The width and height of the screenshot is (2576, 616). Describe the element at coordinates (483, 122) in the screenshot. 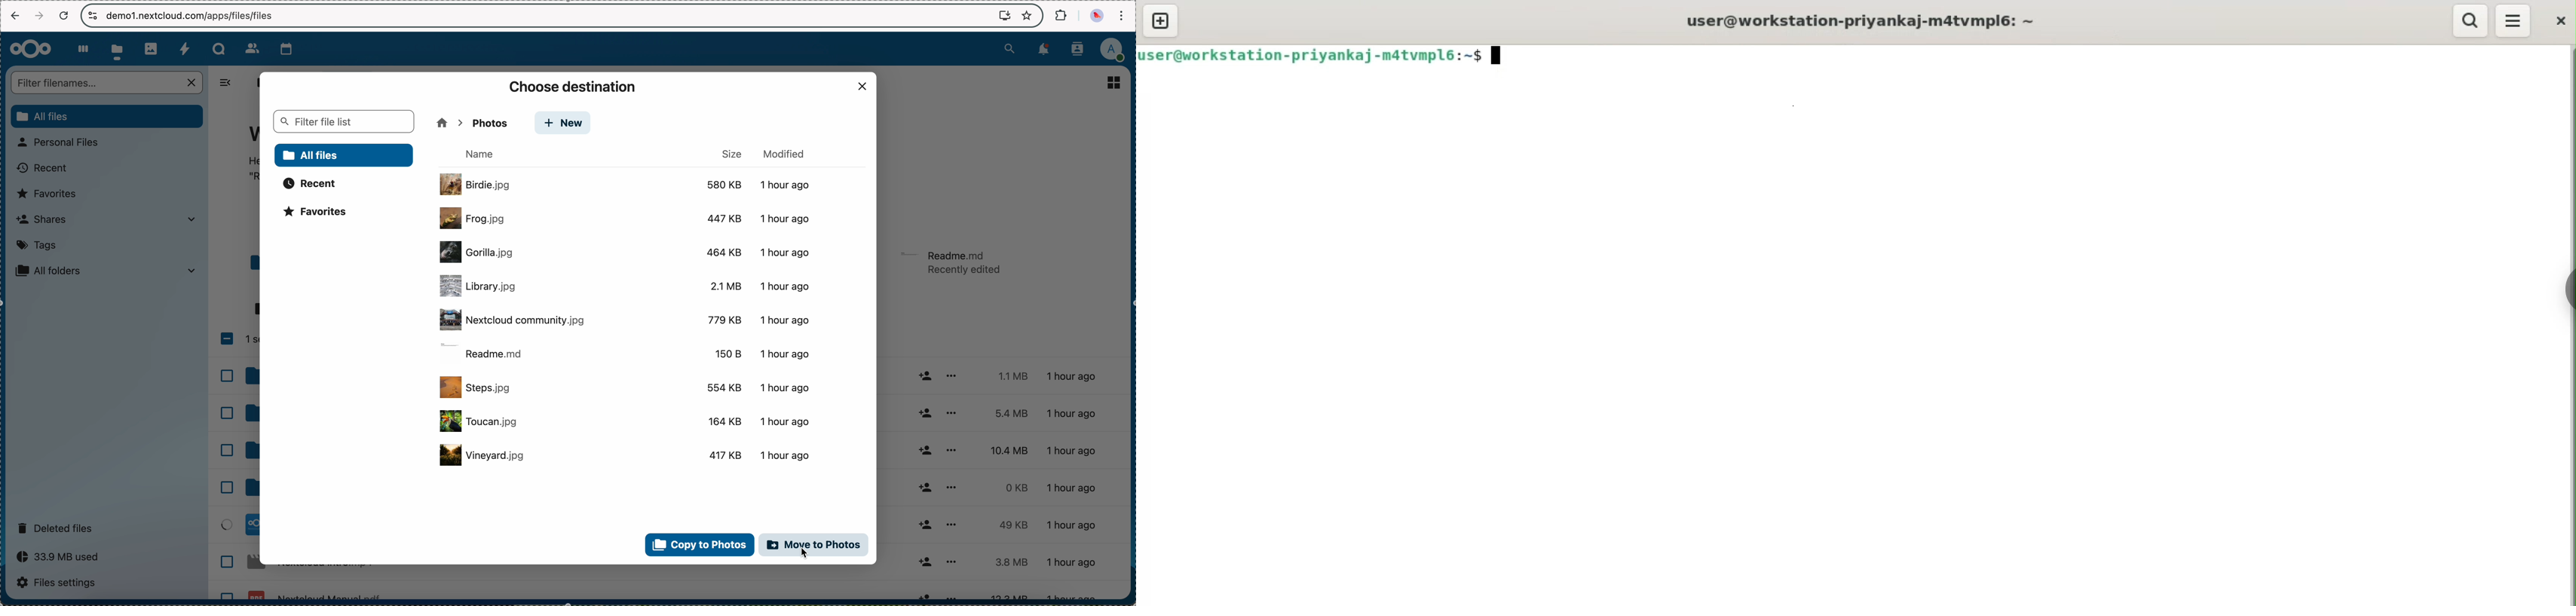

I see `new button` at that location.